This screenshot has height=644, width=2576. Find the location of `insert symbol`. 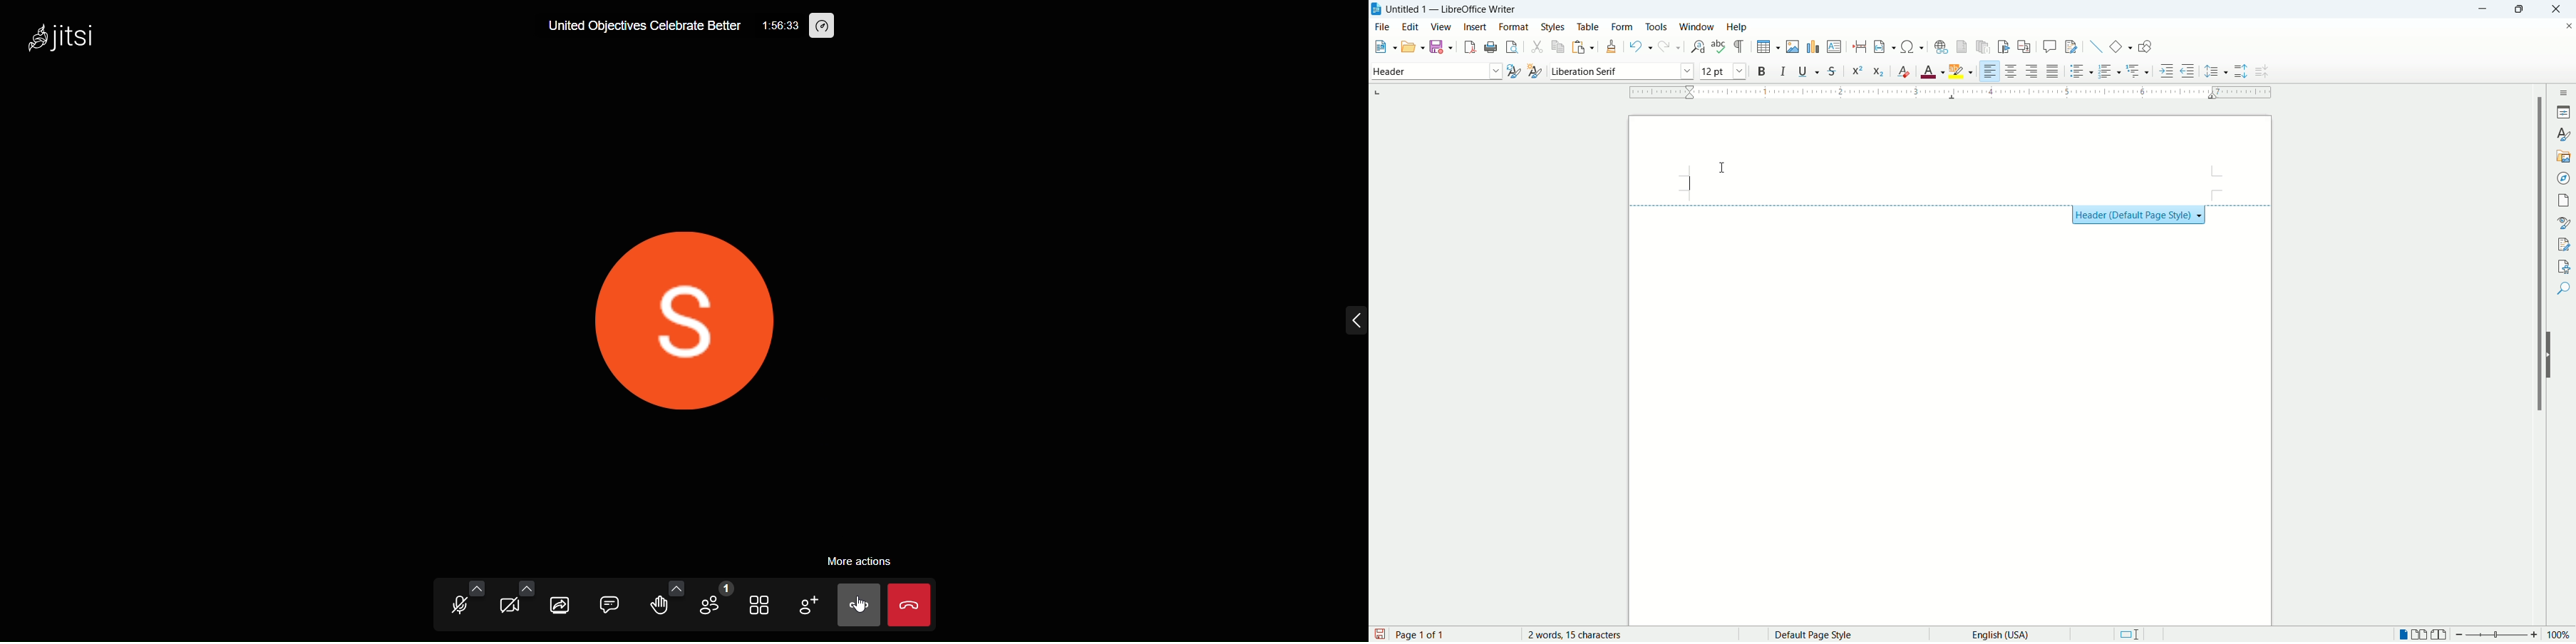

insert symbol is located at coordinates (1912, 46).